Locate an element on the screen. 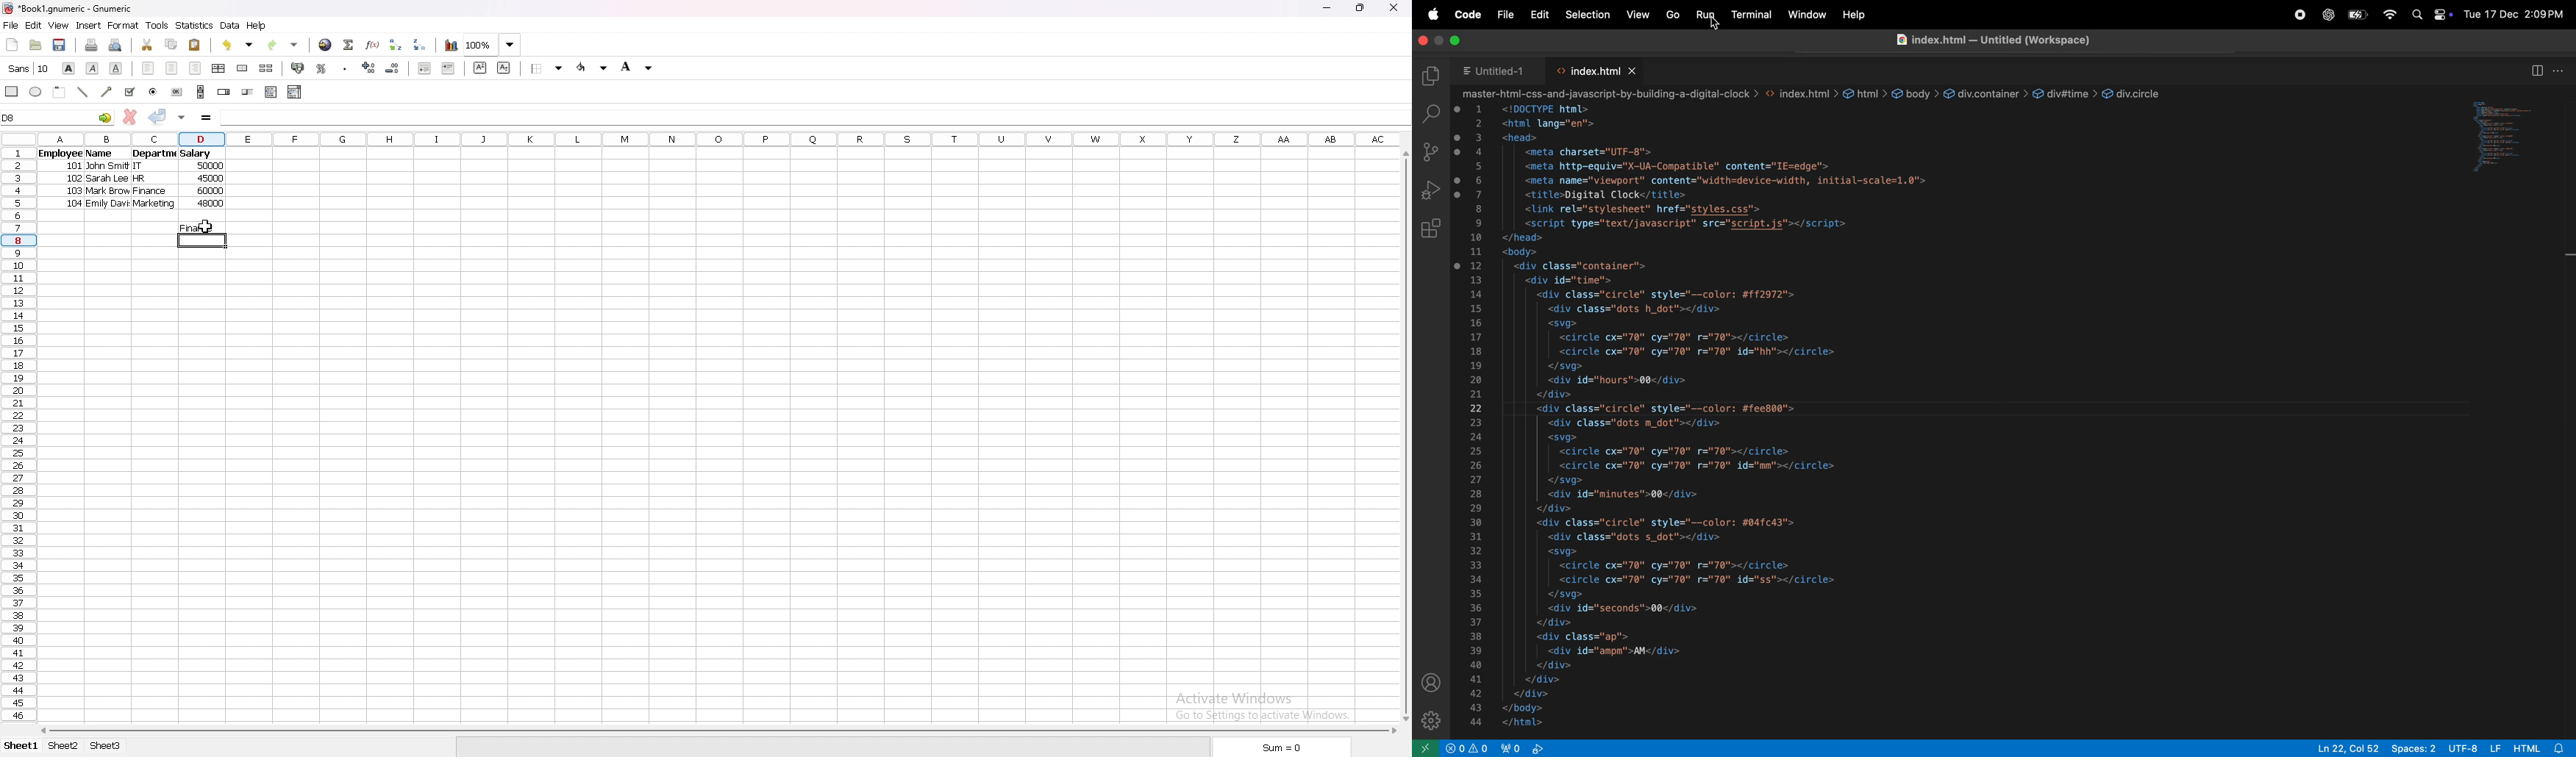 The image size is (2576, 784). left indent is located at coordinates (149, 68).